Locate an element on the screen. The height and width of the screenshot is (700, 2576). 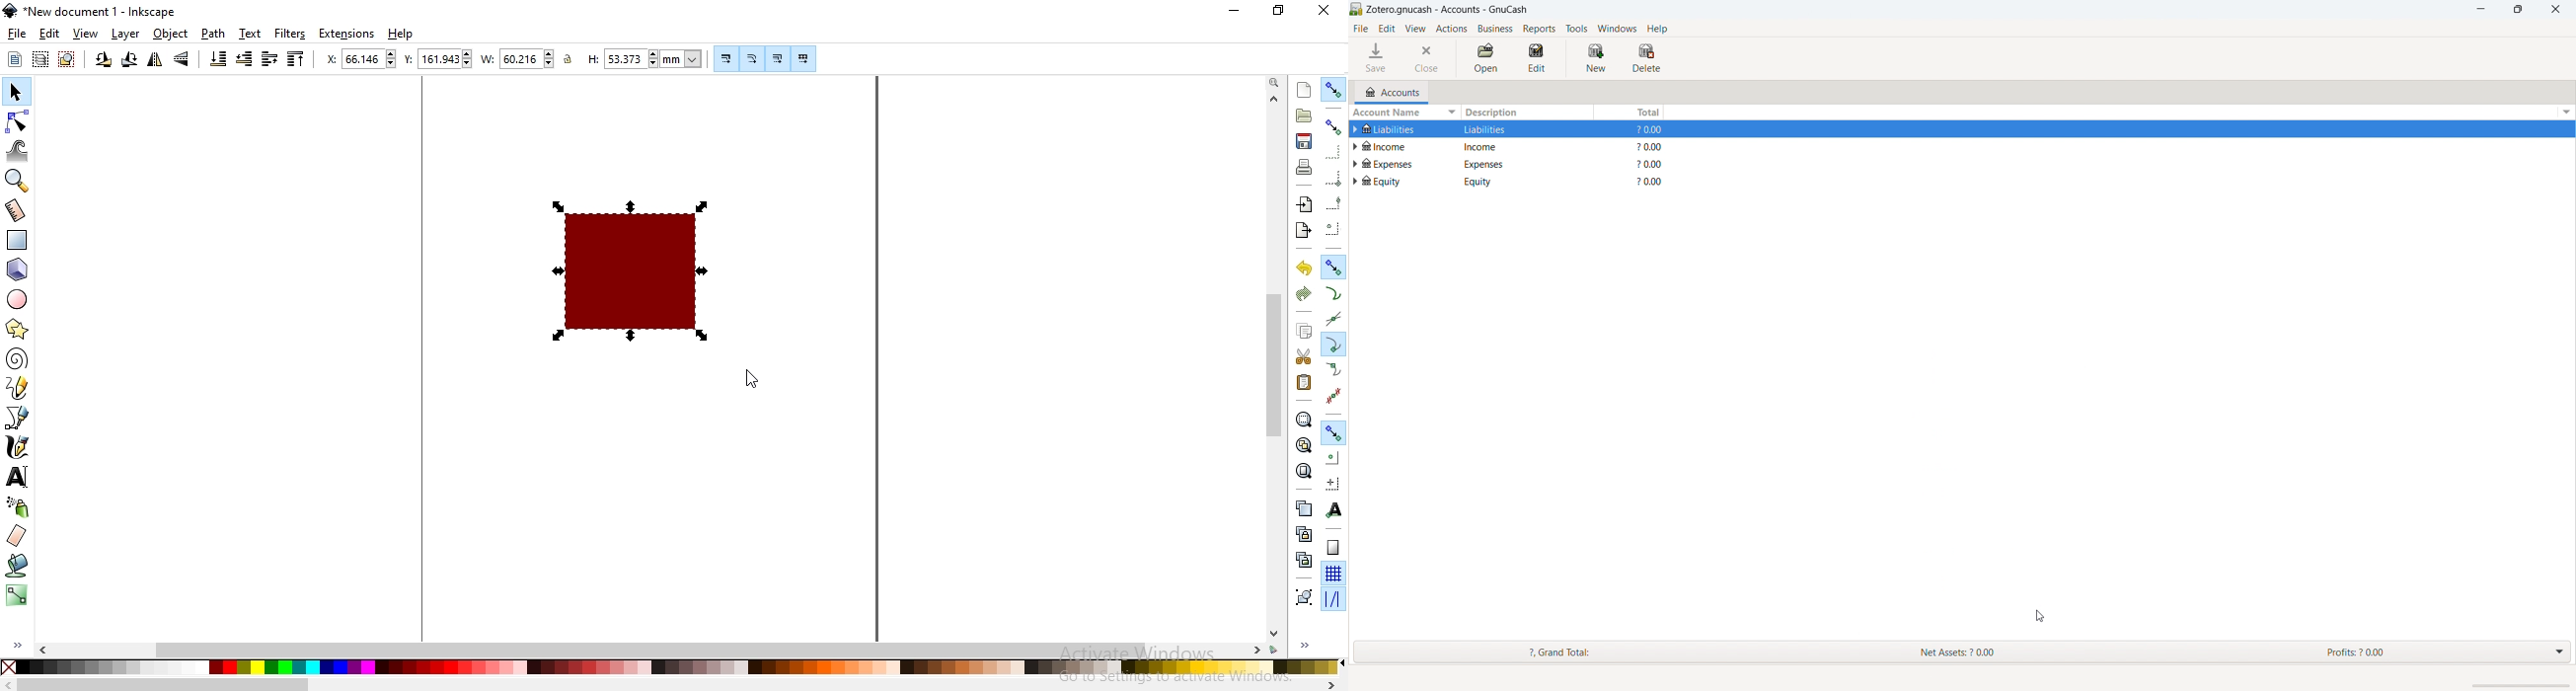
vertical coordinate of selection is located at coordinates (409, 59).